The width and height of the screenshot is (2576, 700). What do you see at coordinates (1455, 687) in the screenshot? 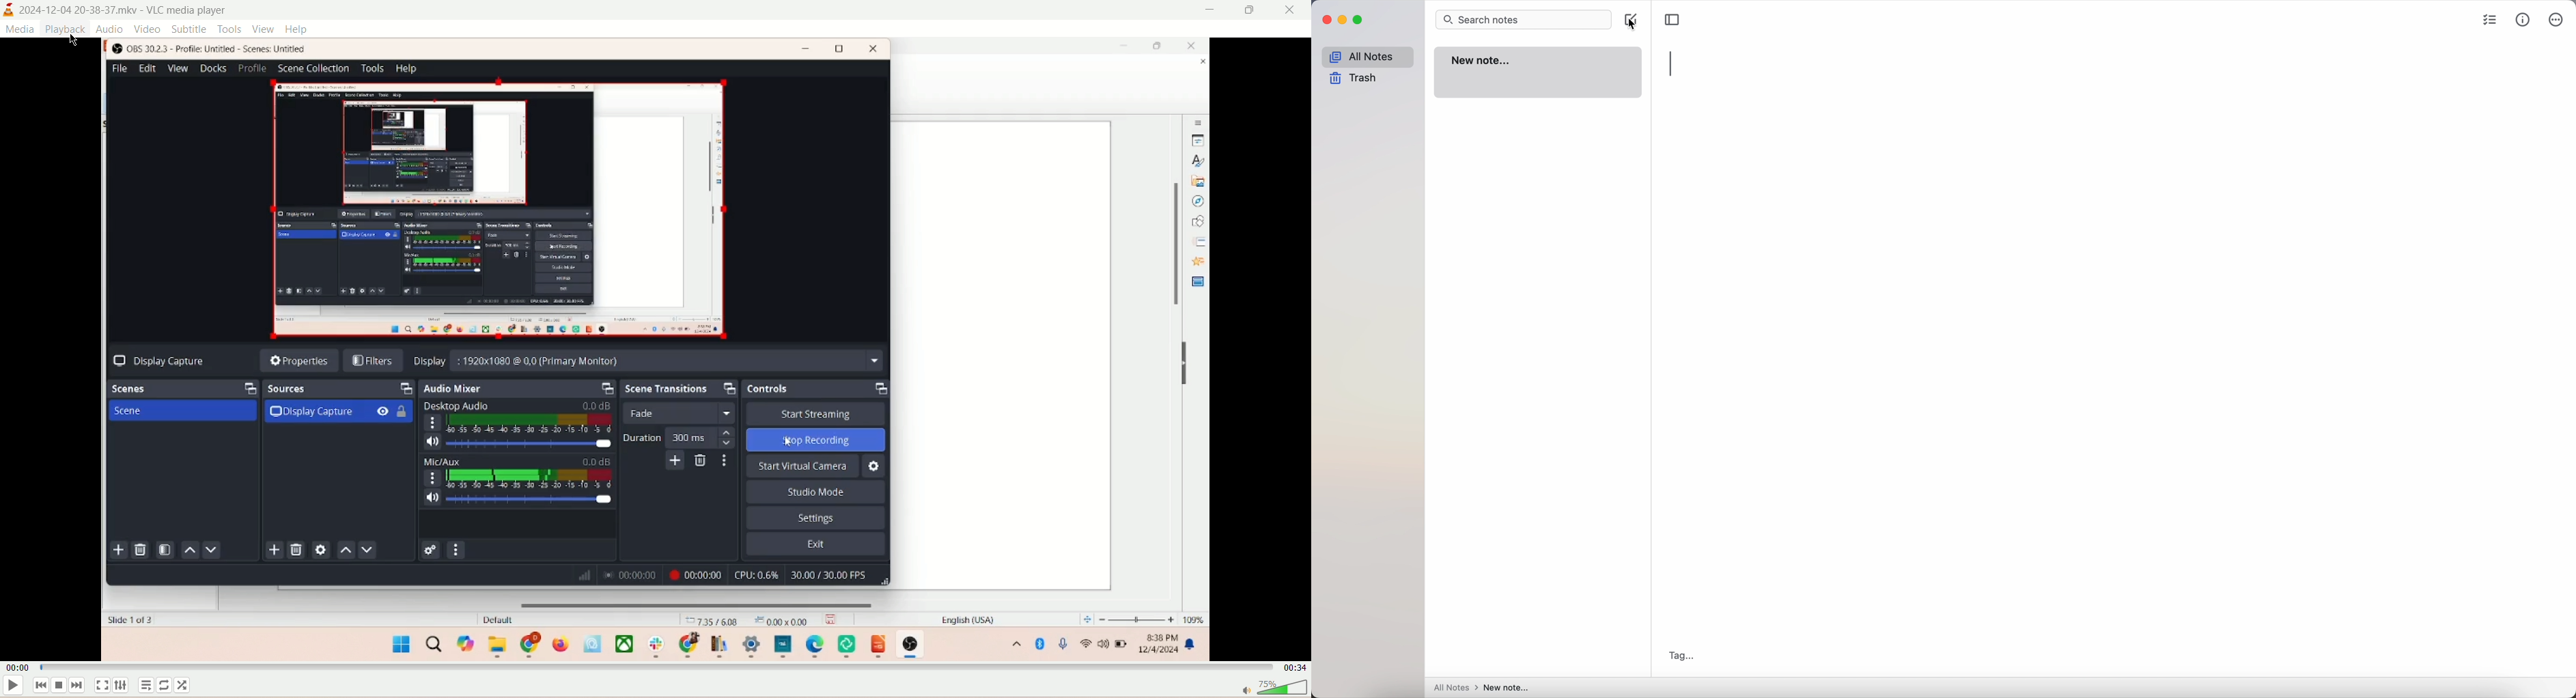
I see `all notes` at bounding box center [1455, 687].